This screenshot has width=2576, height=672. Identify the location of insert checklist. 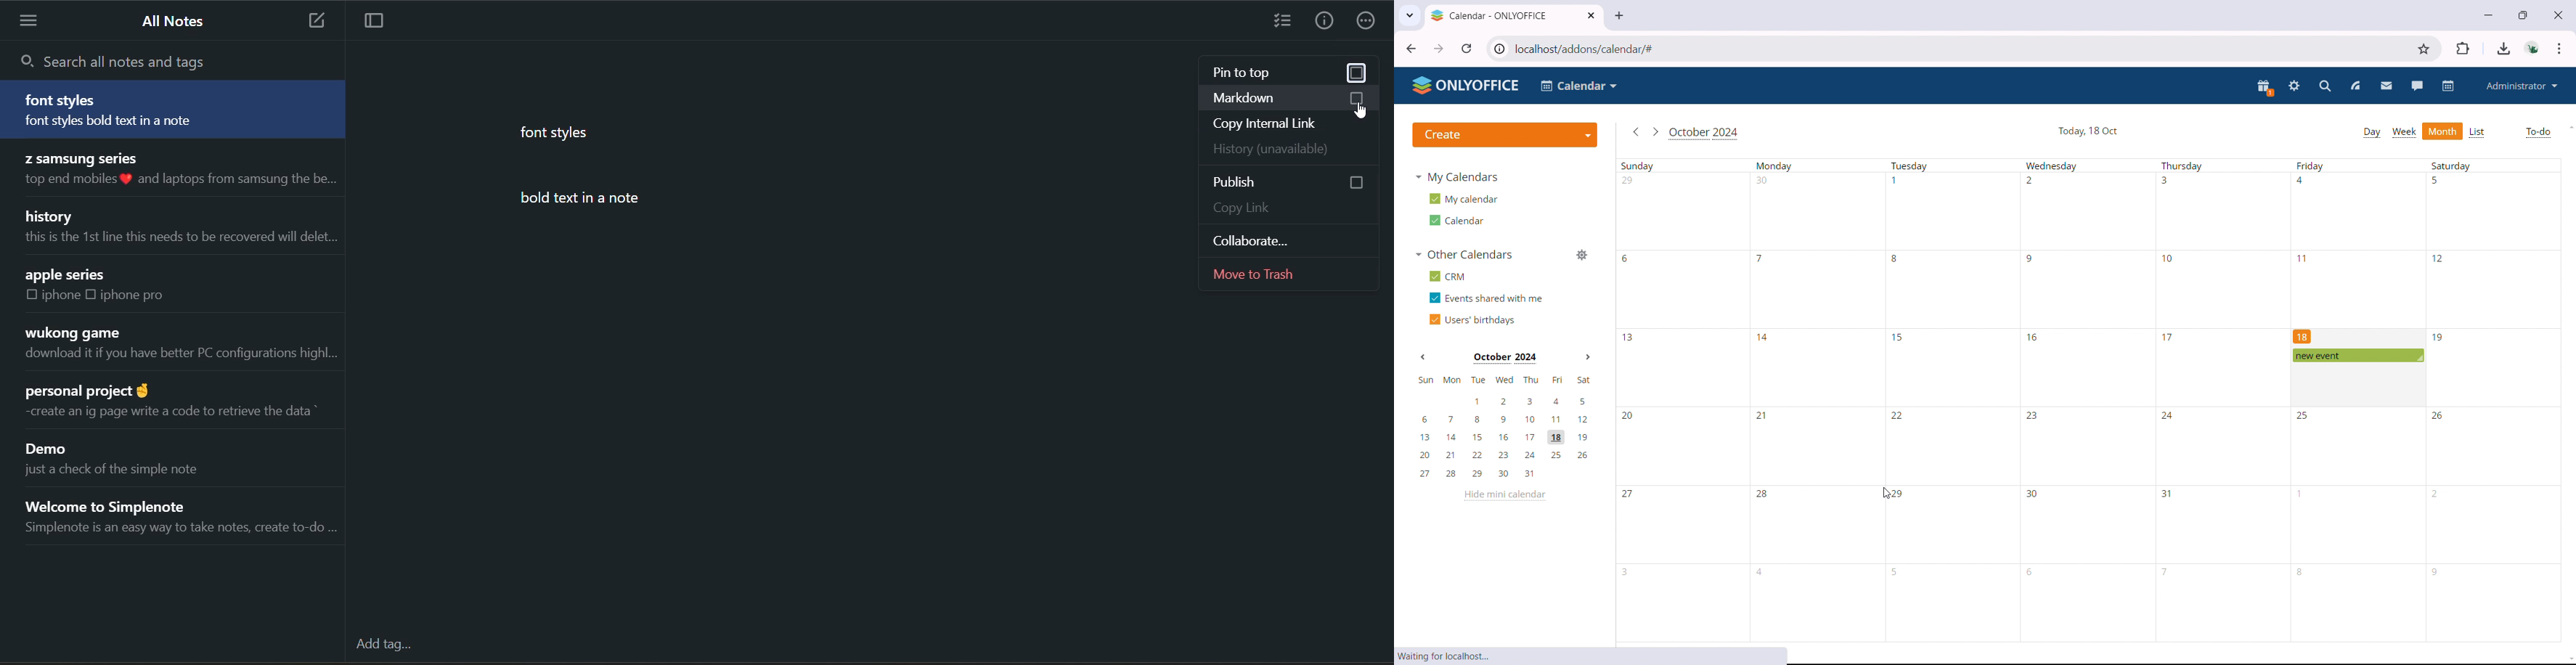
(1283, 23).